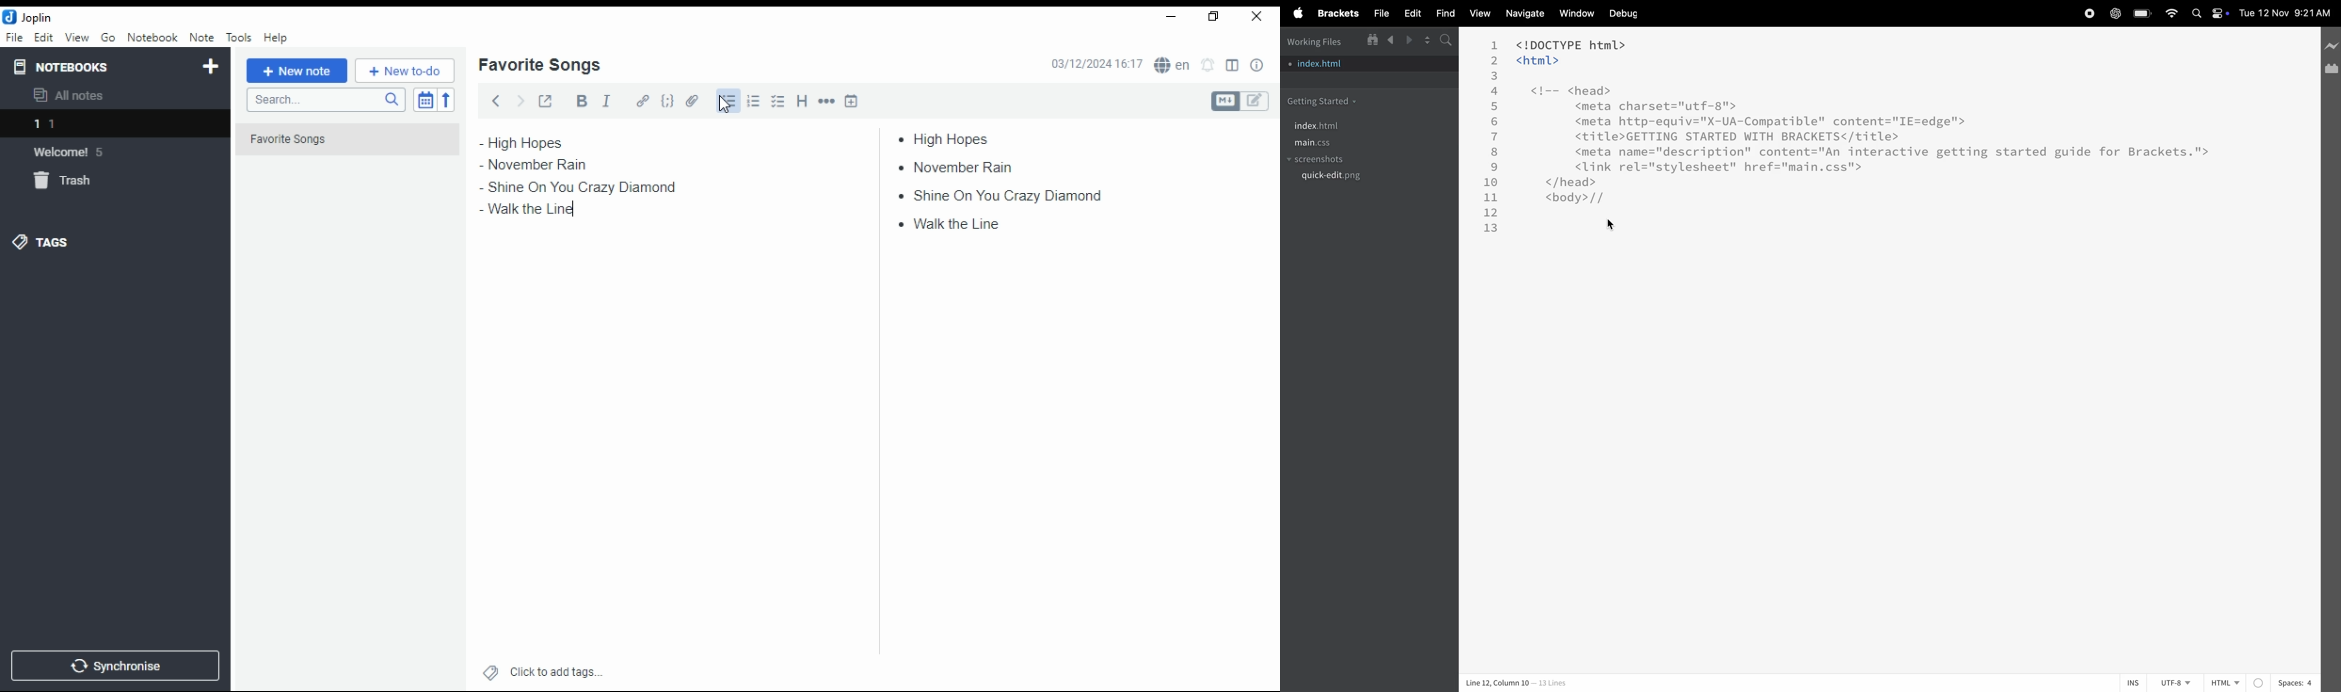 This screenshot has width=2352, height=700. I want to click on date and time, so click(2288, 13).